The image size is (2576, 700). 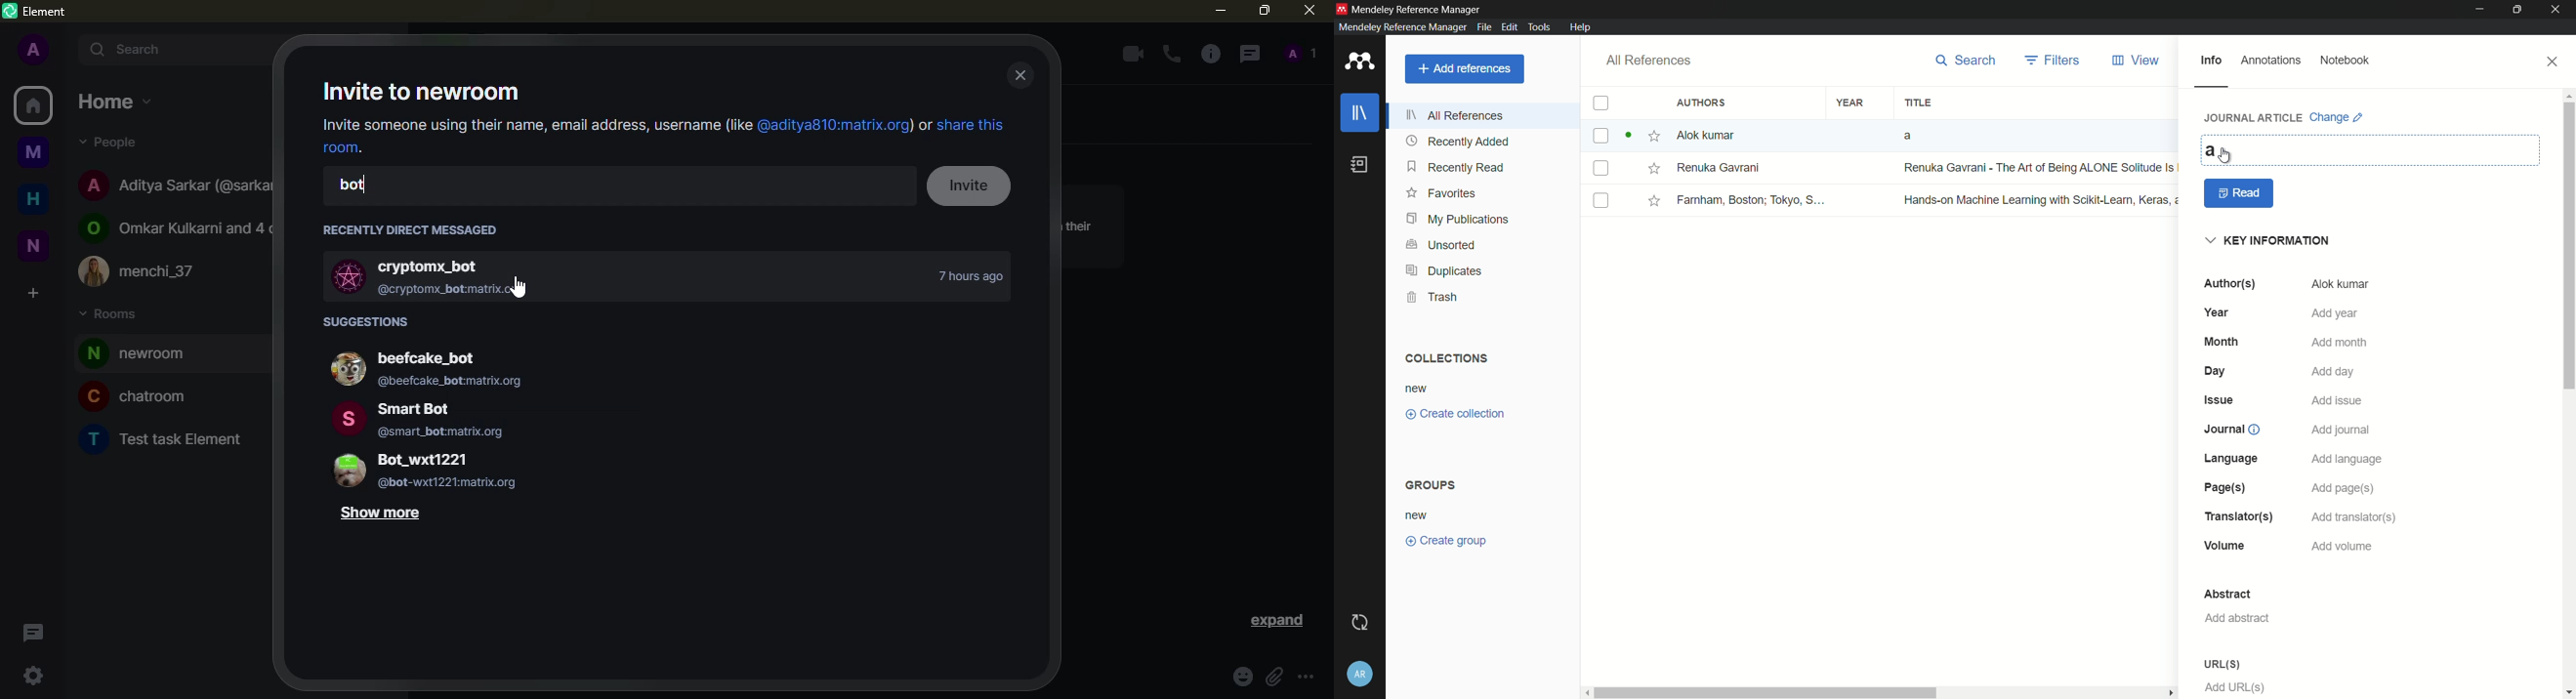 I want to click on video call, so click(x=1129, y=54).